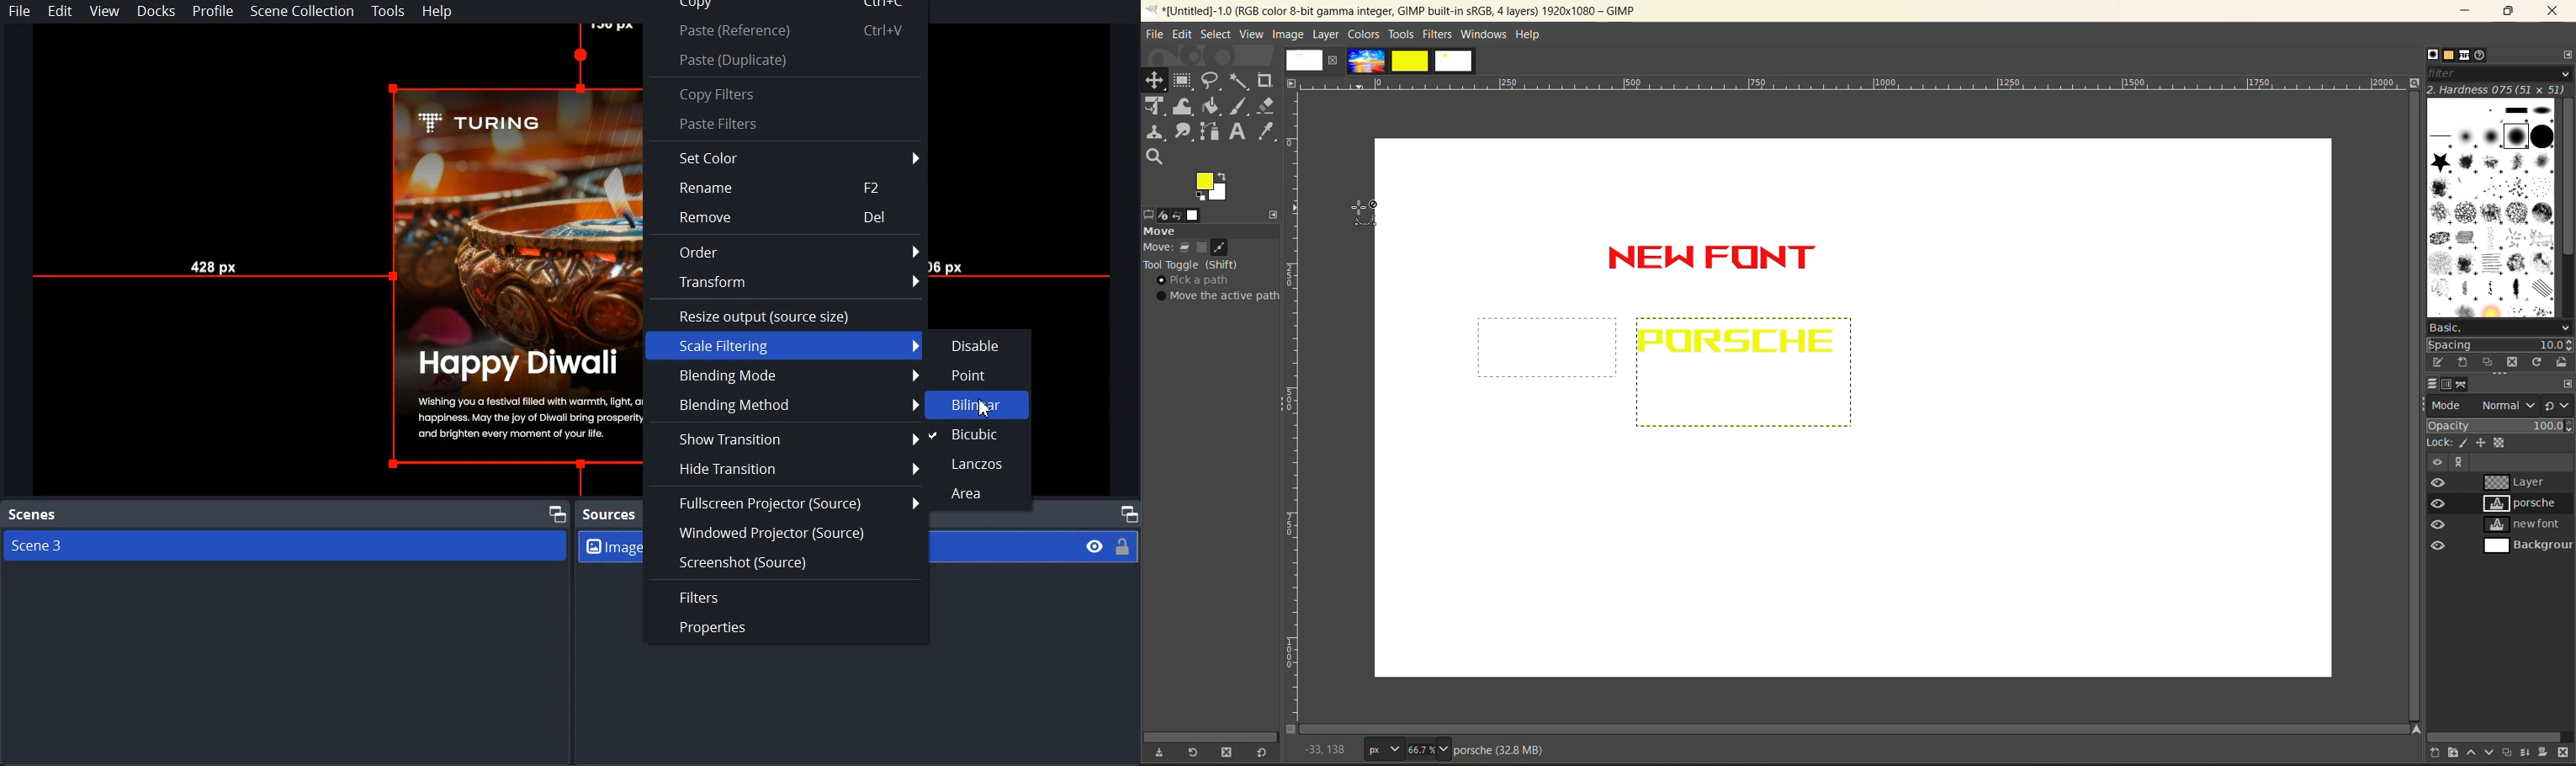 This screenshot has width=2576, height=784. Describe the element at coordinates (301, 11) in the screenshot. I see `Scene Collection` at that location.